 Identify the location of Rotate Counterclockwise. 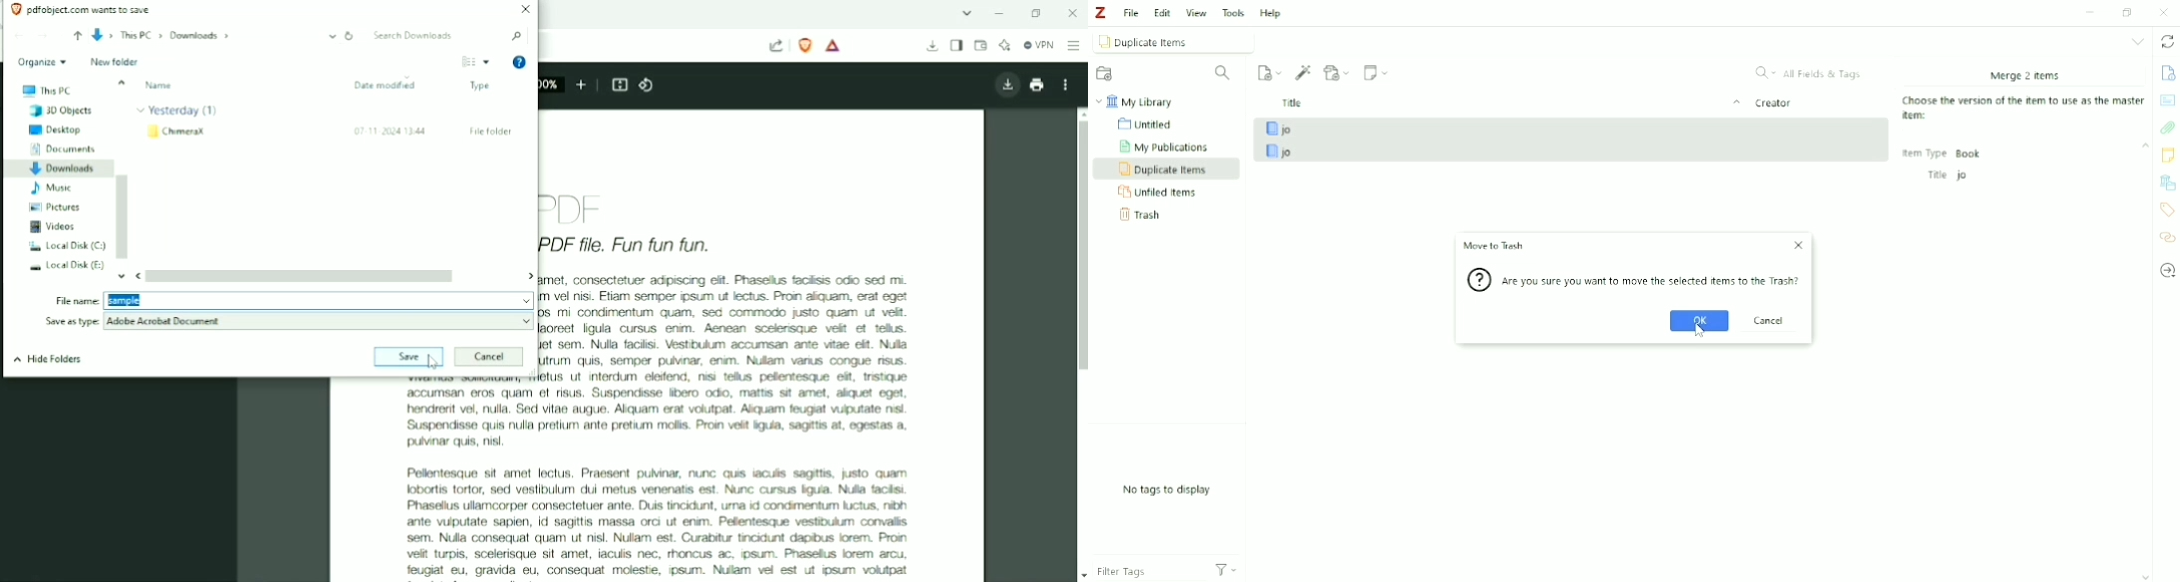
(648, 85).